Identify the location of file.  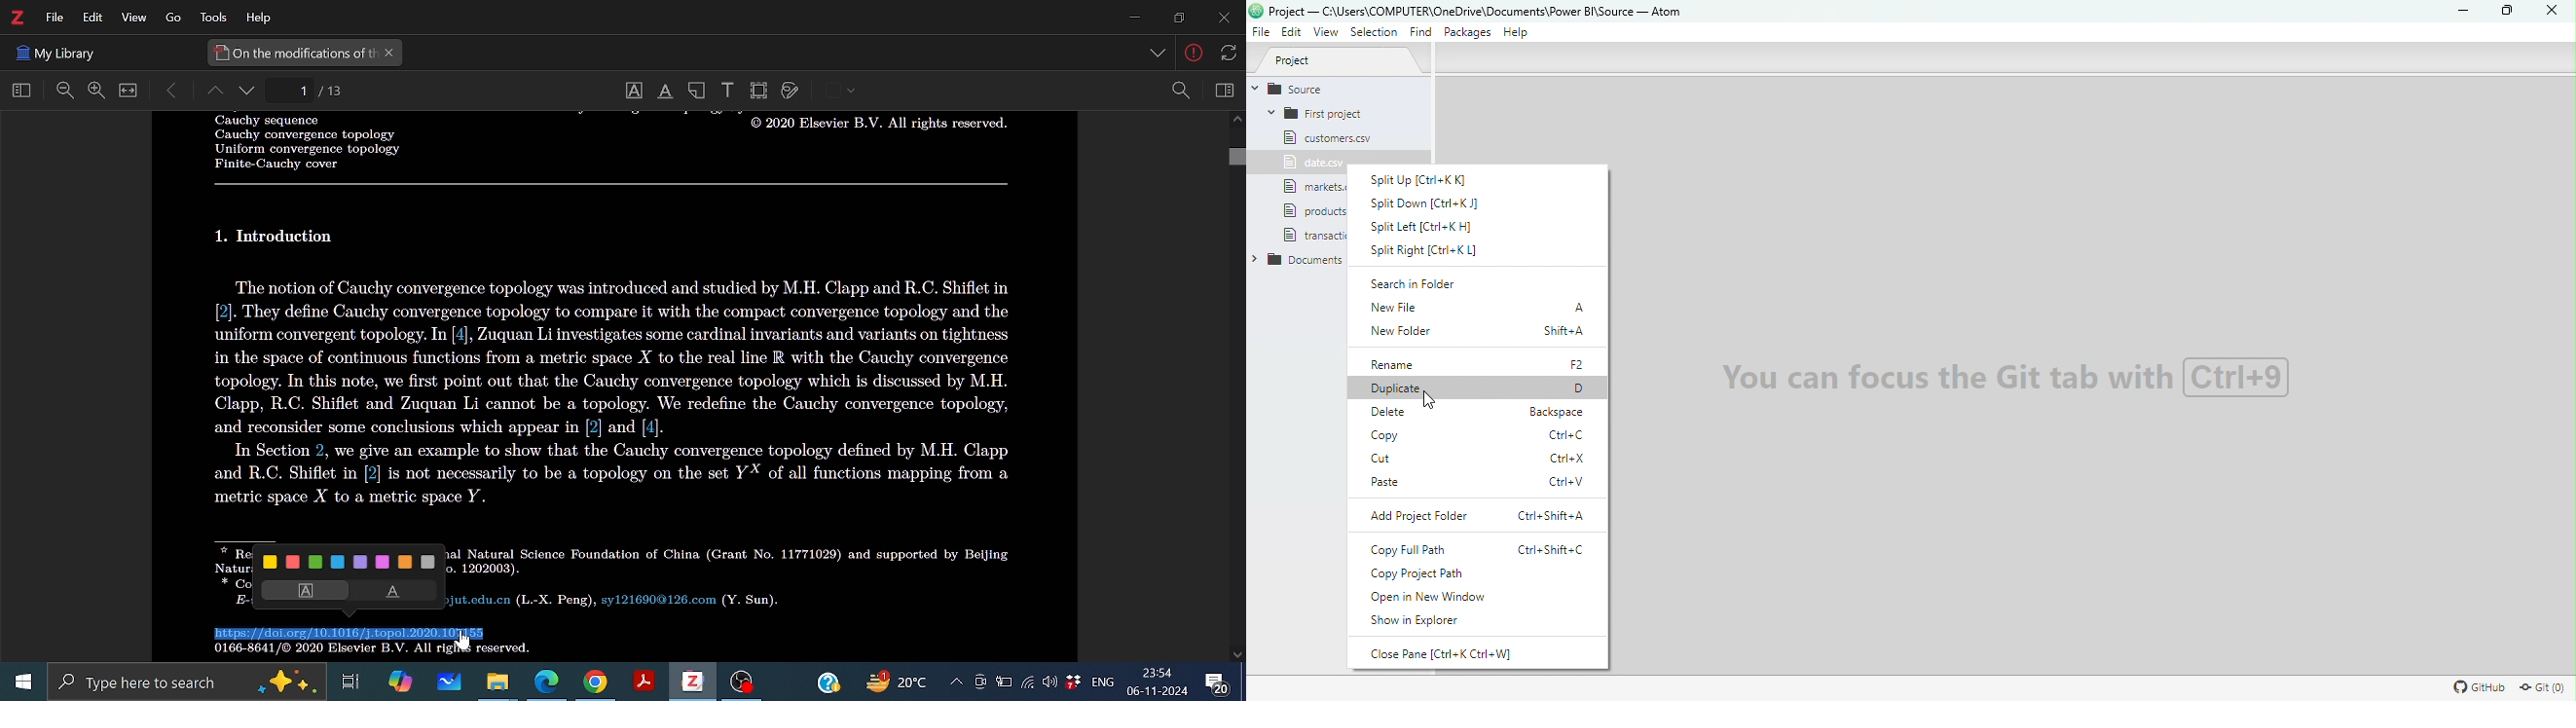
(1314, 234).